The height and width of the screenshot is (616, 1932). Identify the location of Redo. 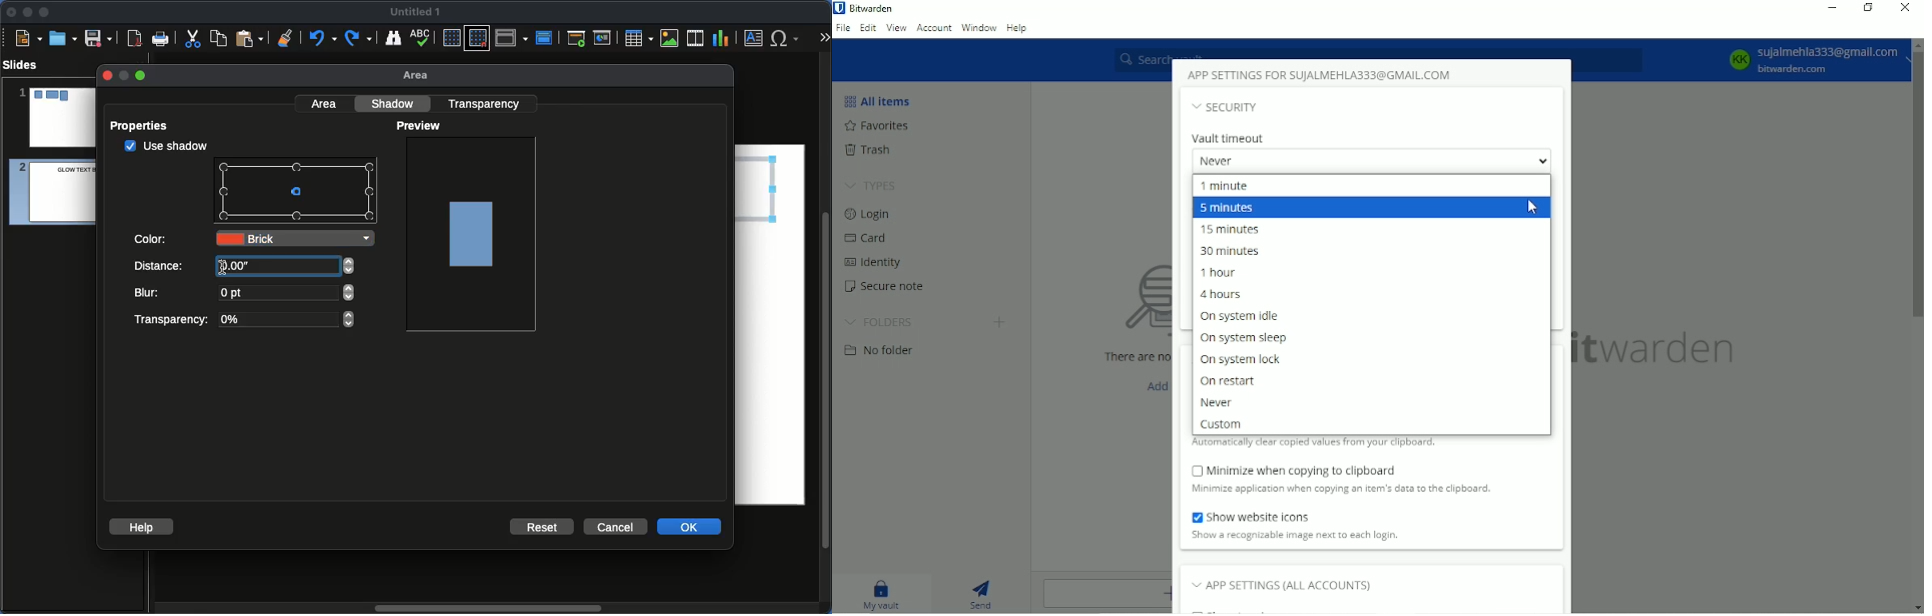
(360, 38).